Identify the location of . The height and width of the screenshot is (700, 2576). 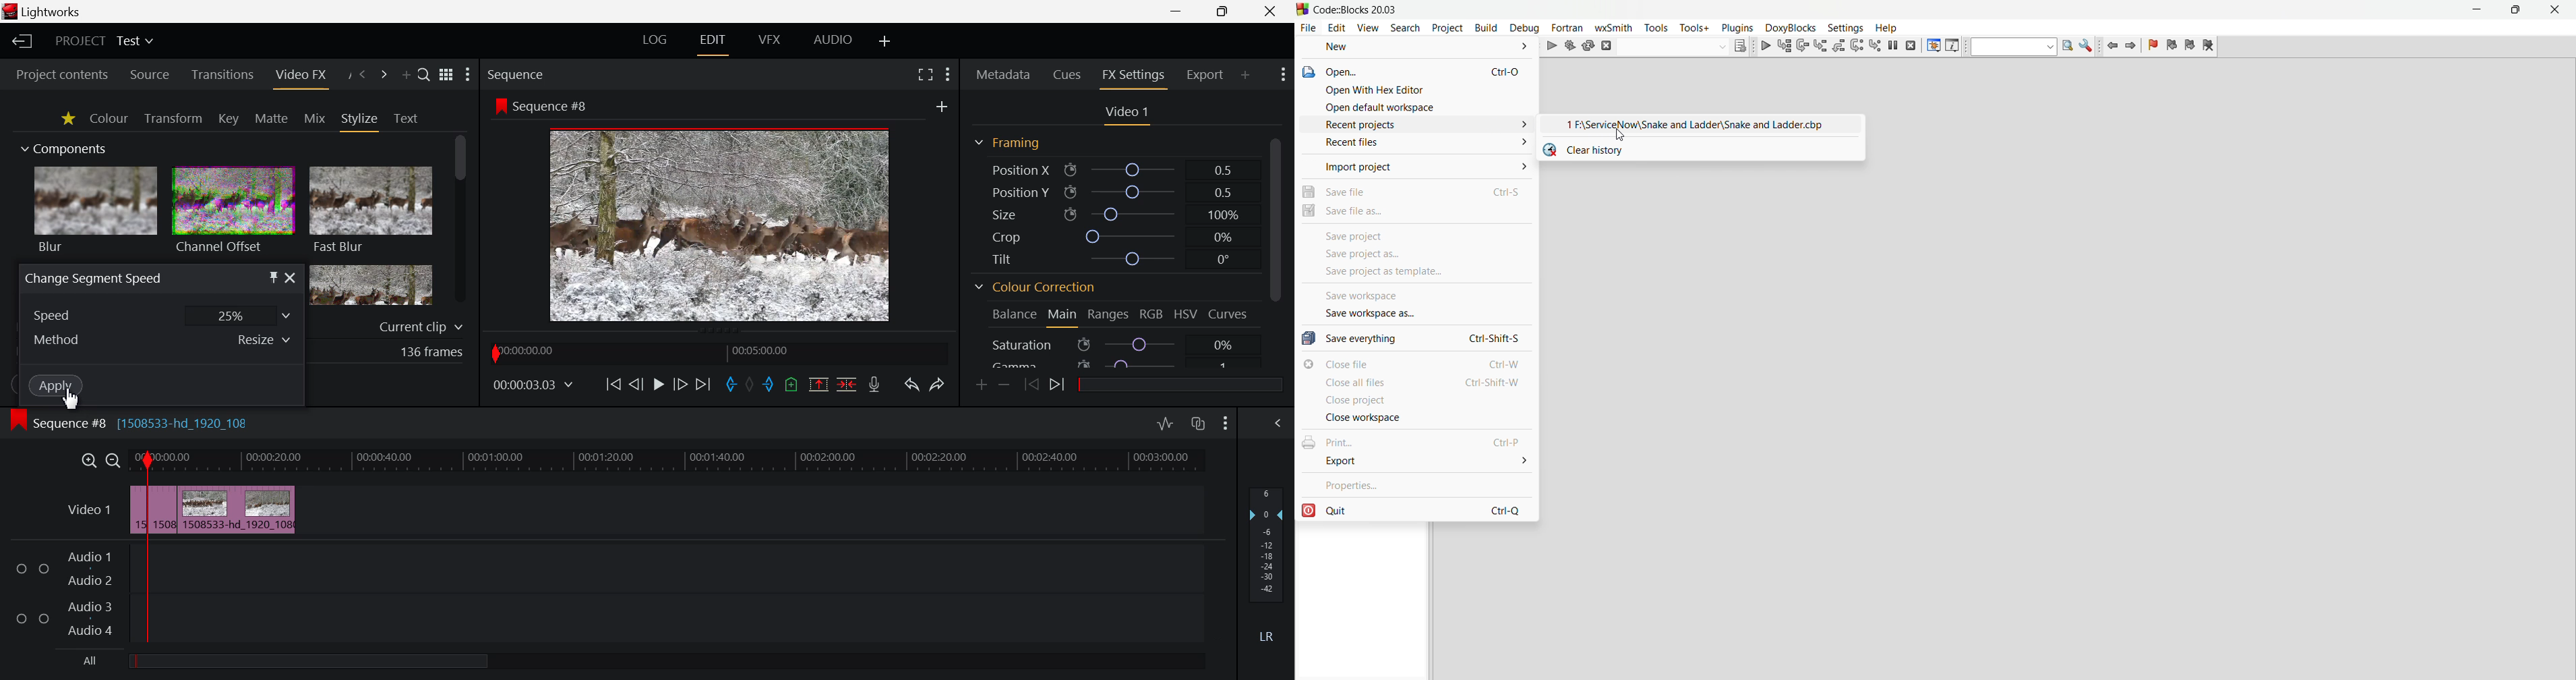
(533, 385).